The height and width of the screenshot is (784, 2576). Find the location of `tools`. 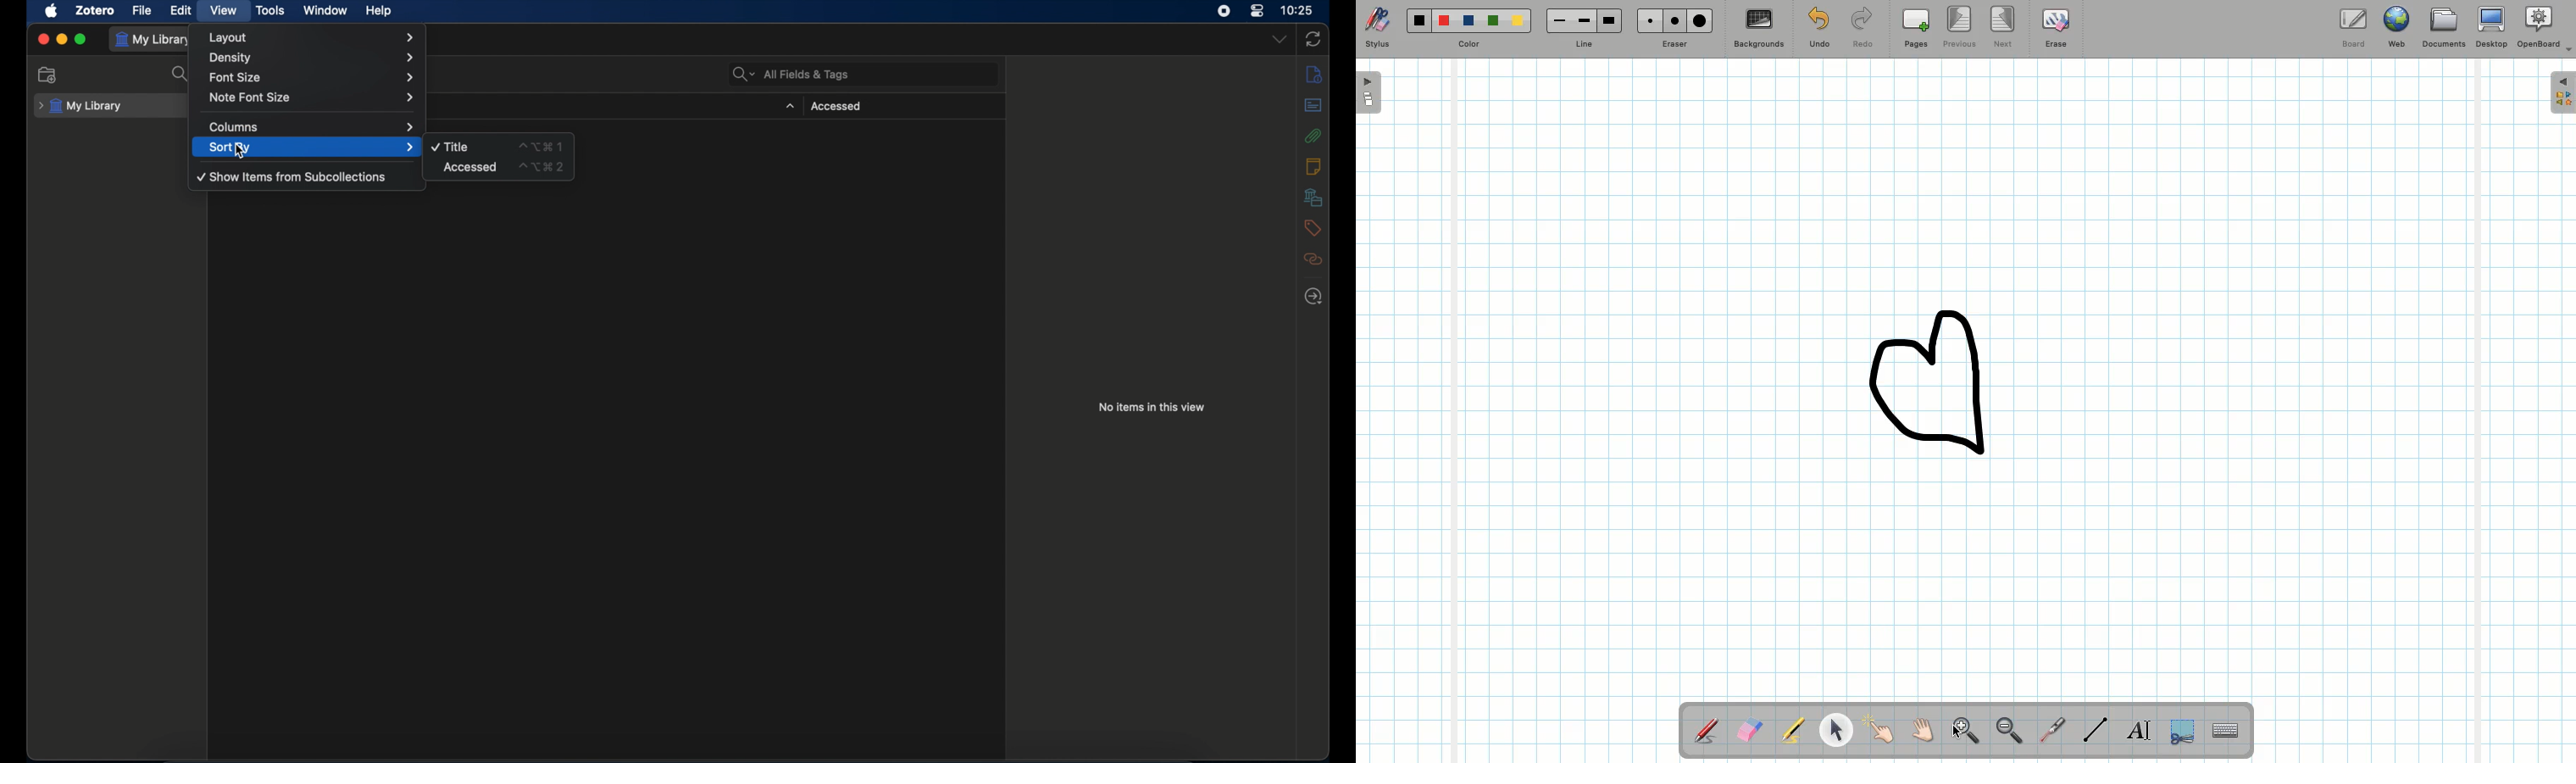

tools is located at coordinates (270, 11).